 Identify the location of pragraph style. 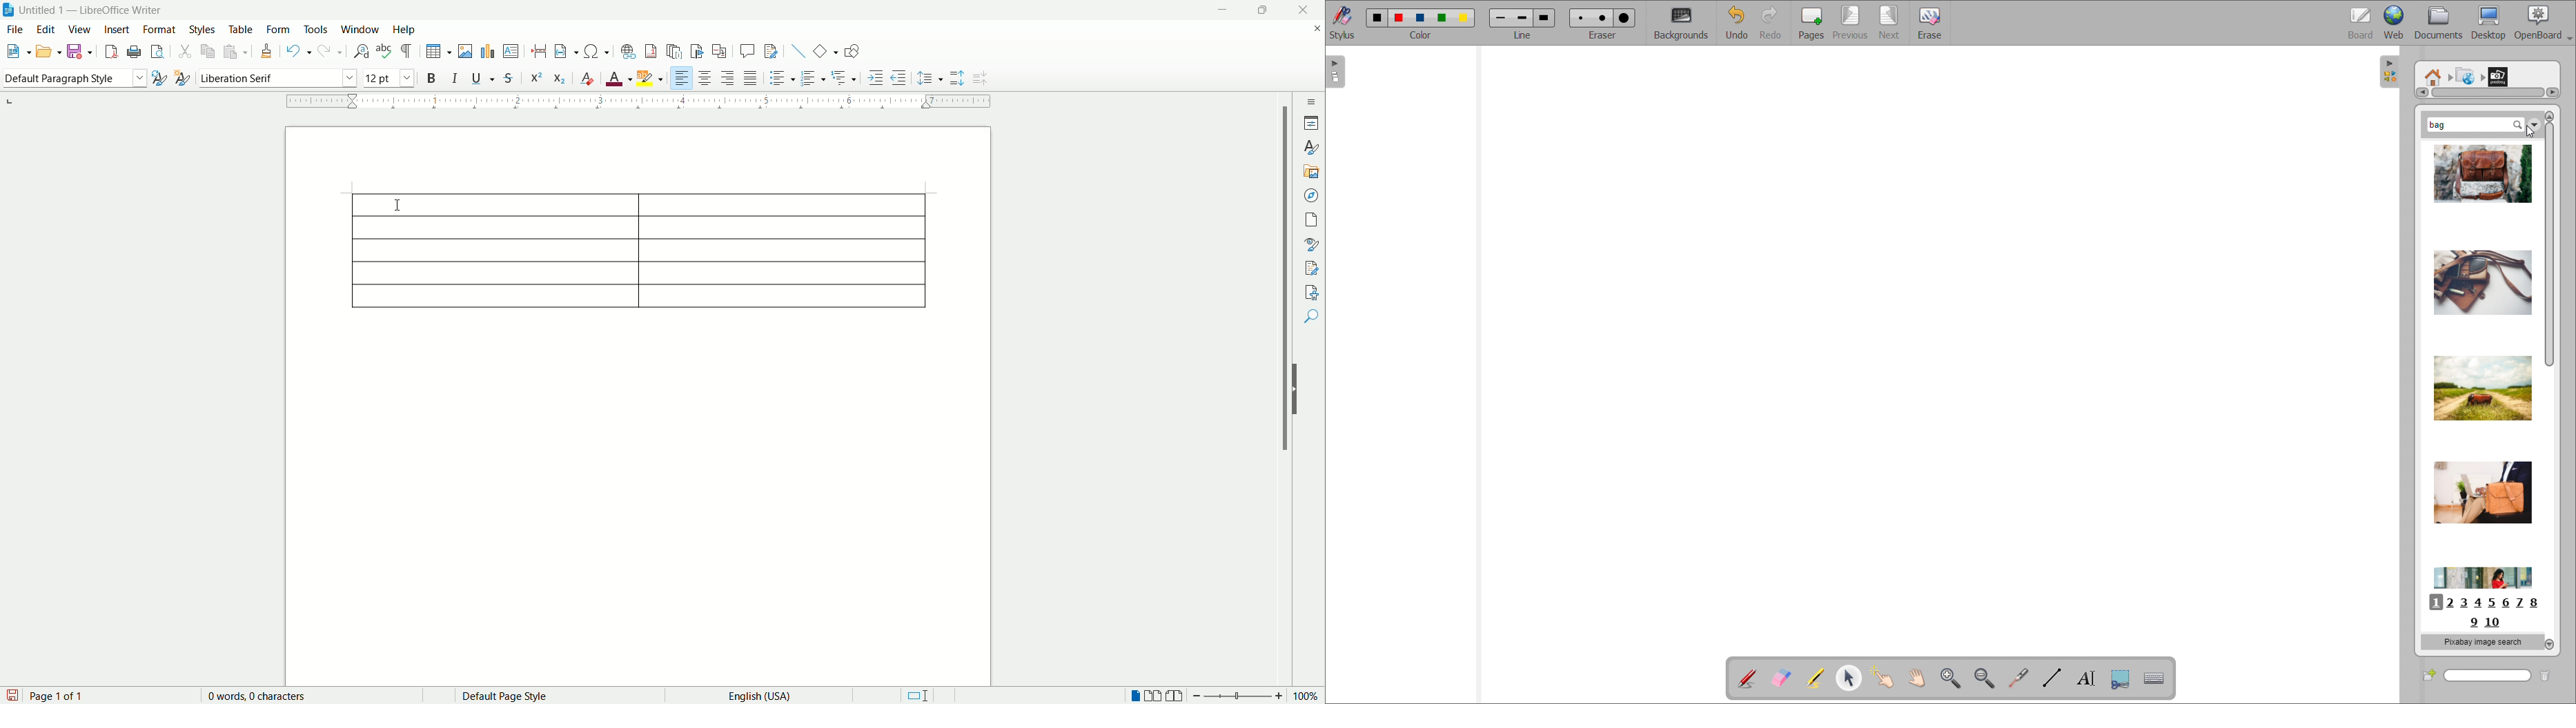
(73, 76).